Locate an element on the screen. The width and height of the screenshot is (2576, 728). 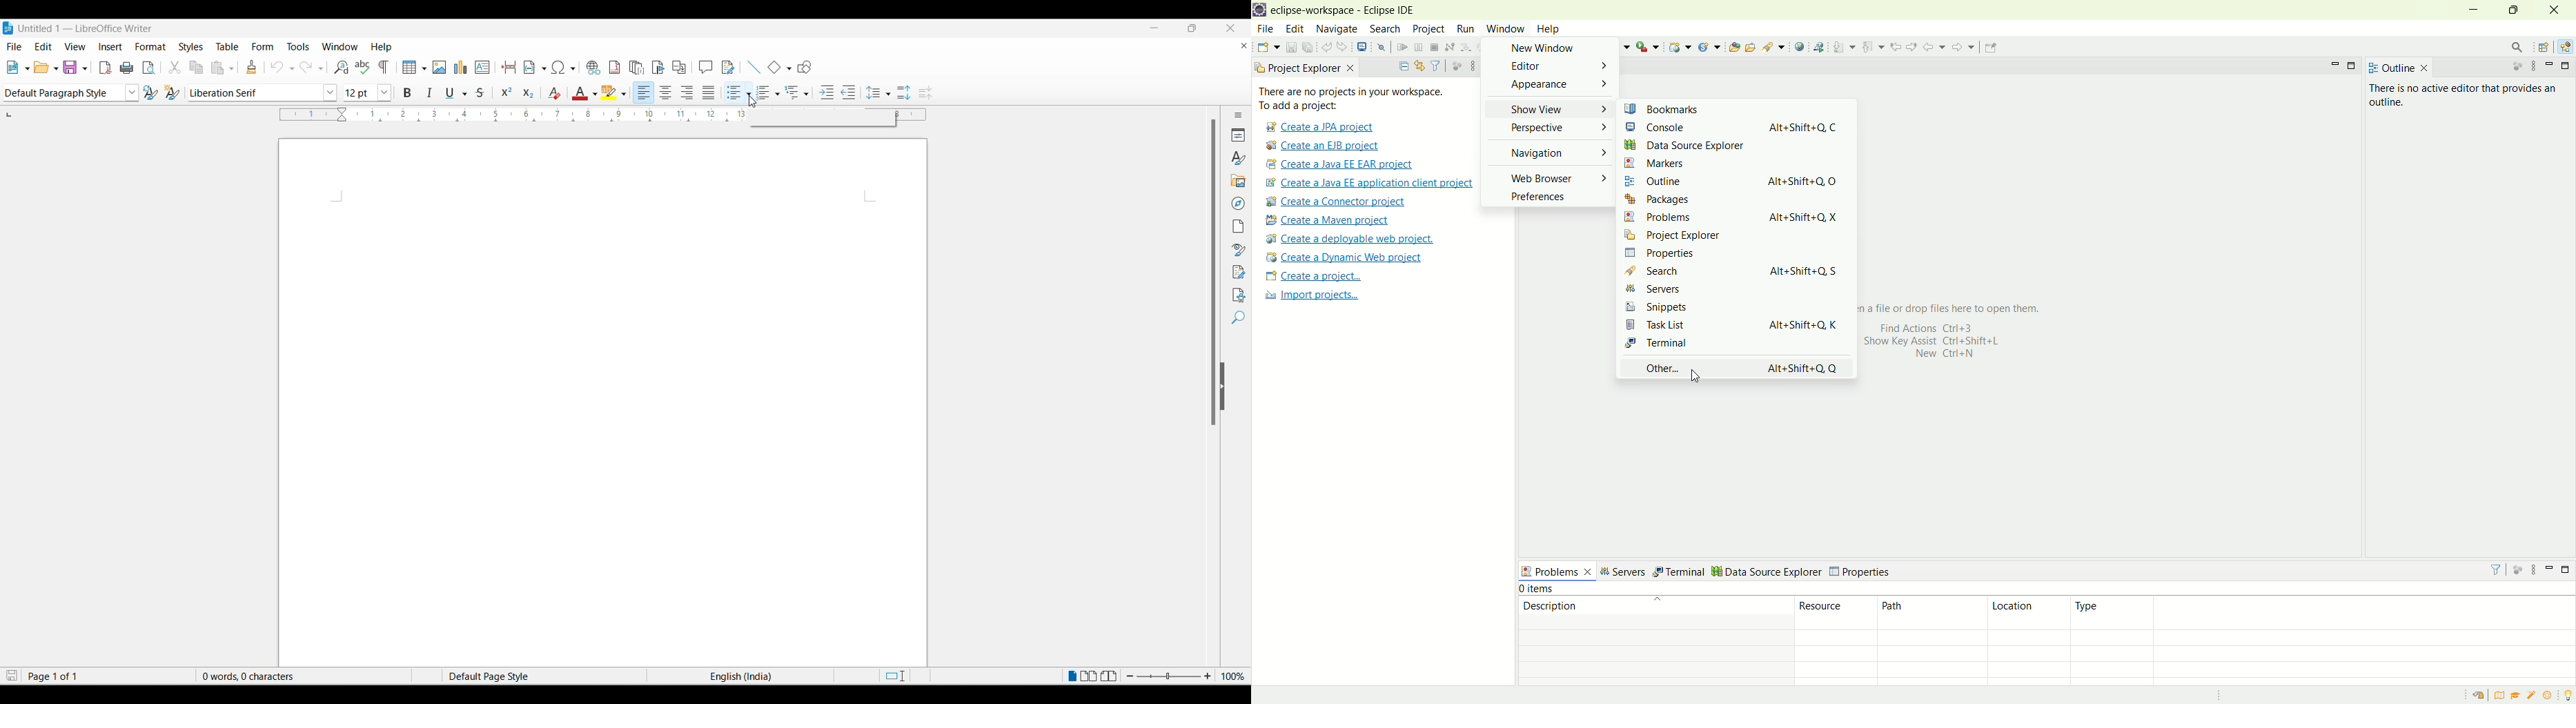
terminal is located at coordinates (1681, 346).